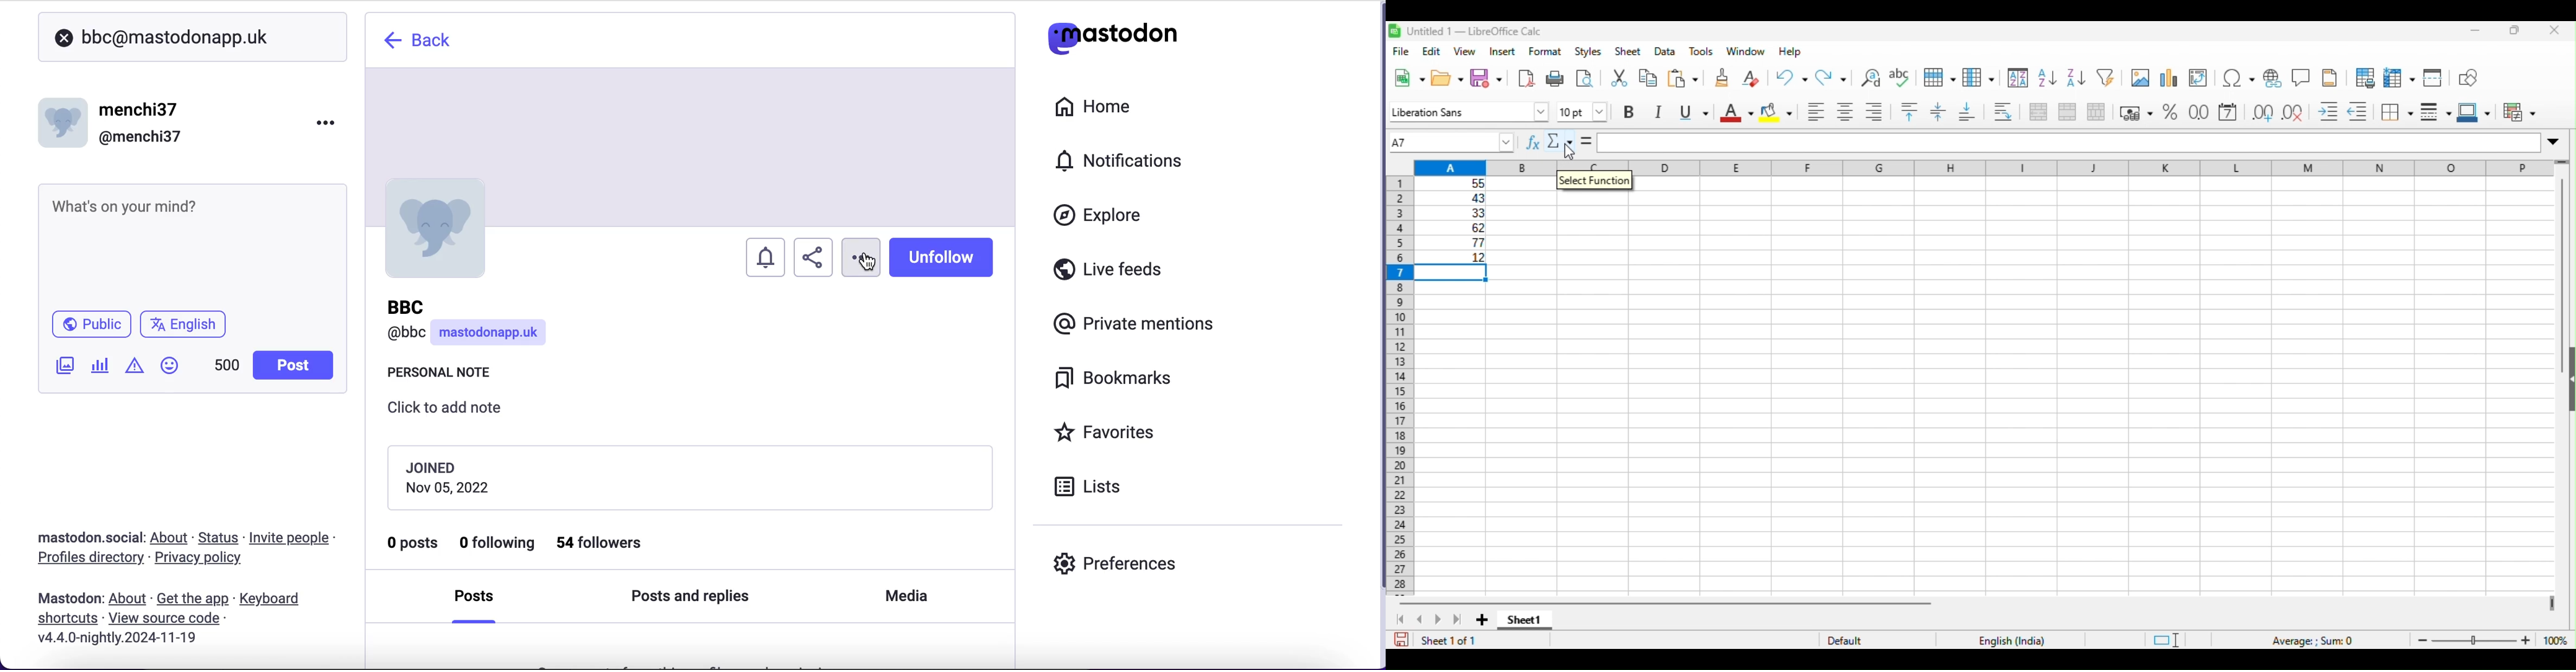 The image size is (2576, 672). What do you see at coordinates (193, 244) in the screenshot?
I see `post what's n your mind` at bounding box center [193, 244].